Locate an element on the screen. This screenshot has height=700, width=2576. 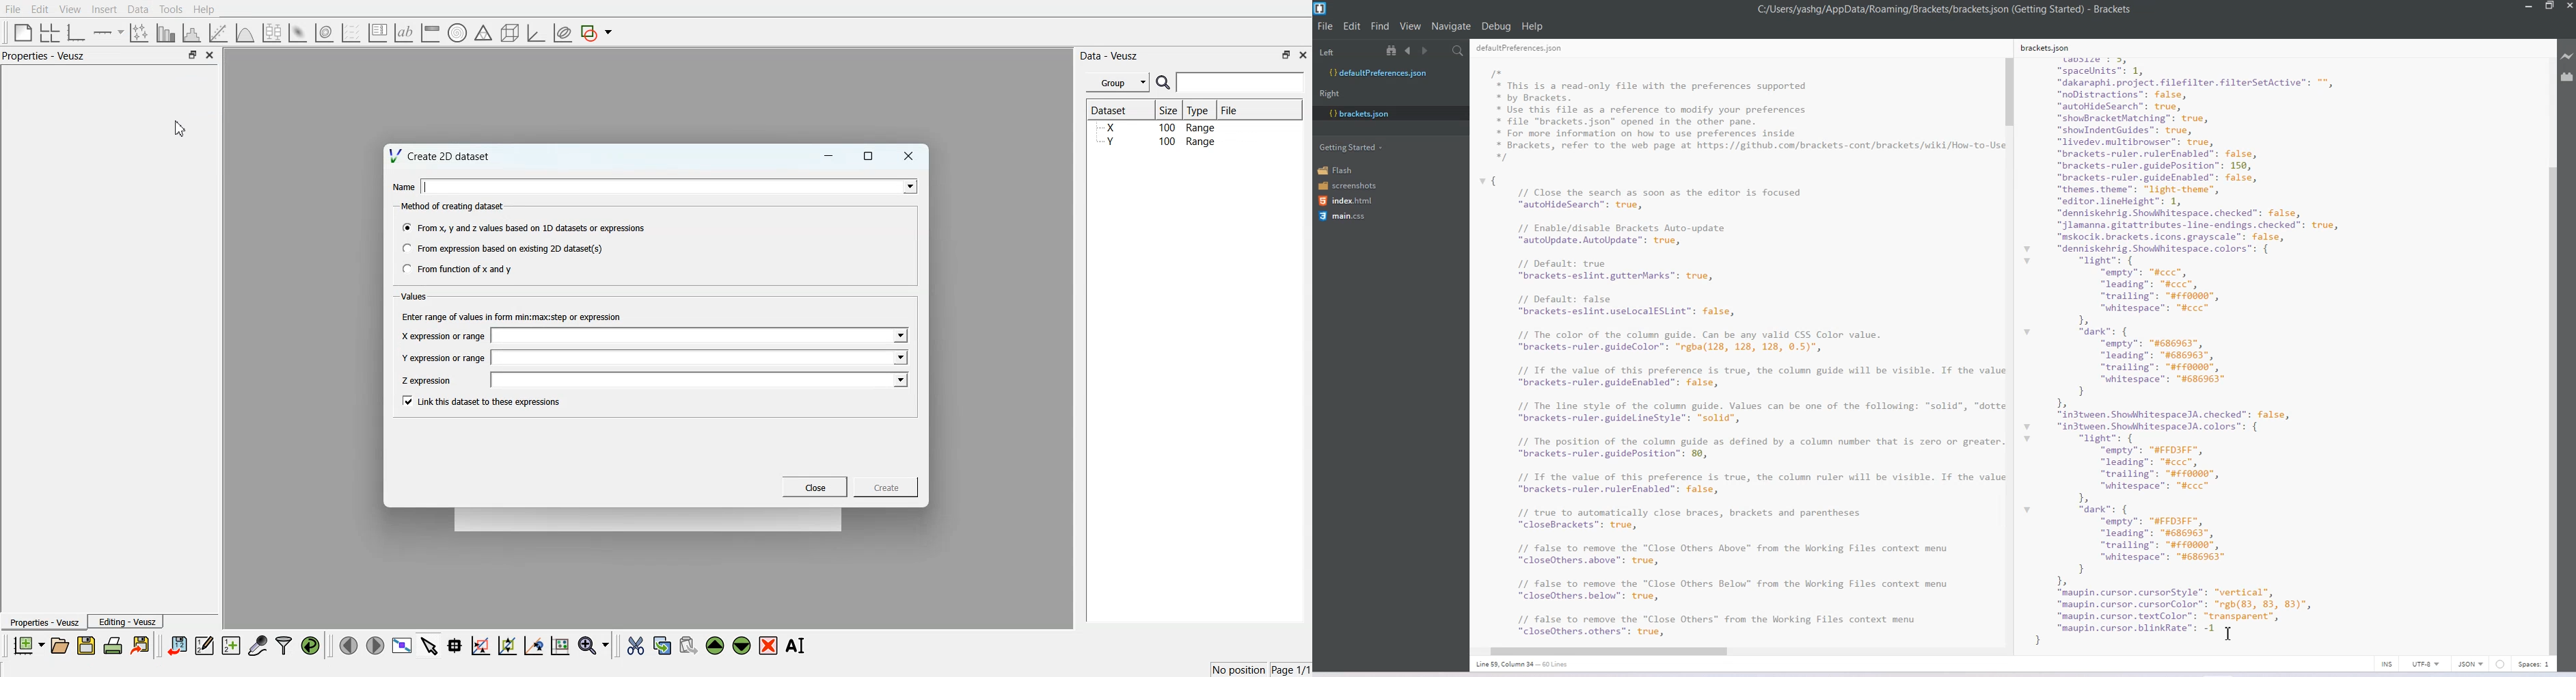
Insert is located at coordinates (104, 9).